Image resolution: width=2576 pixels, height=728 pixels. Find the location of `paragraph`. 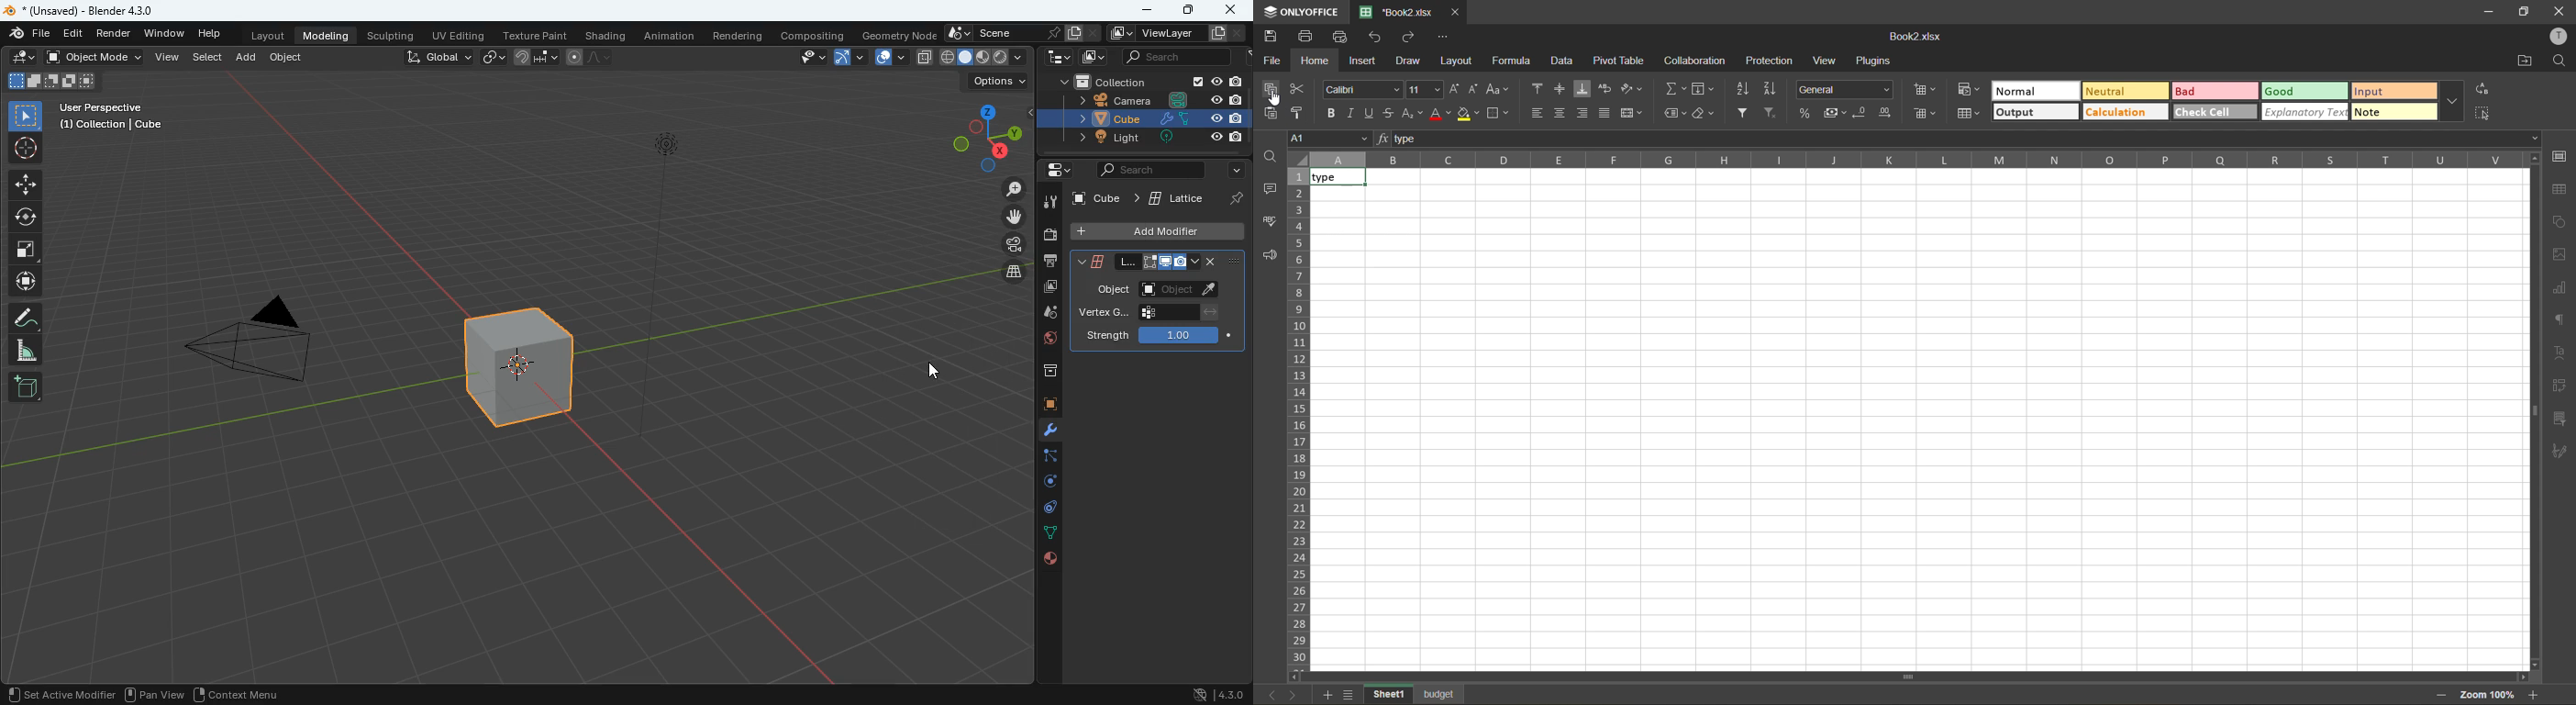

paragraph is located at coordinates (2560, 319).